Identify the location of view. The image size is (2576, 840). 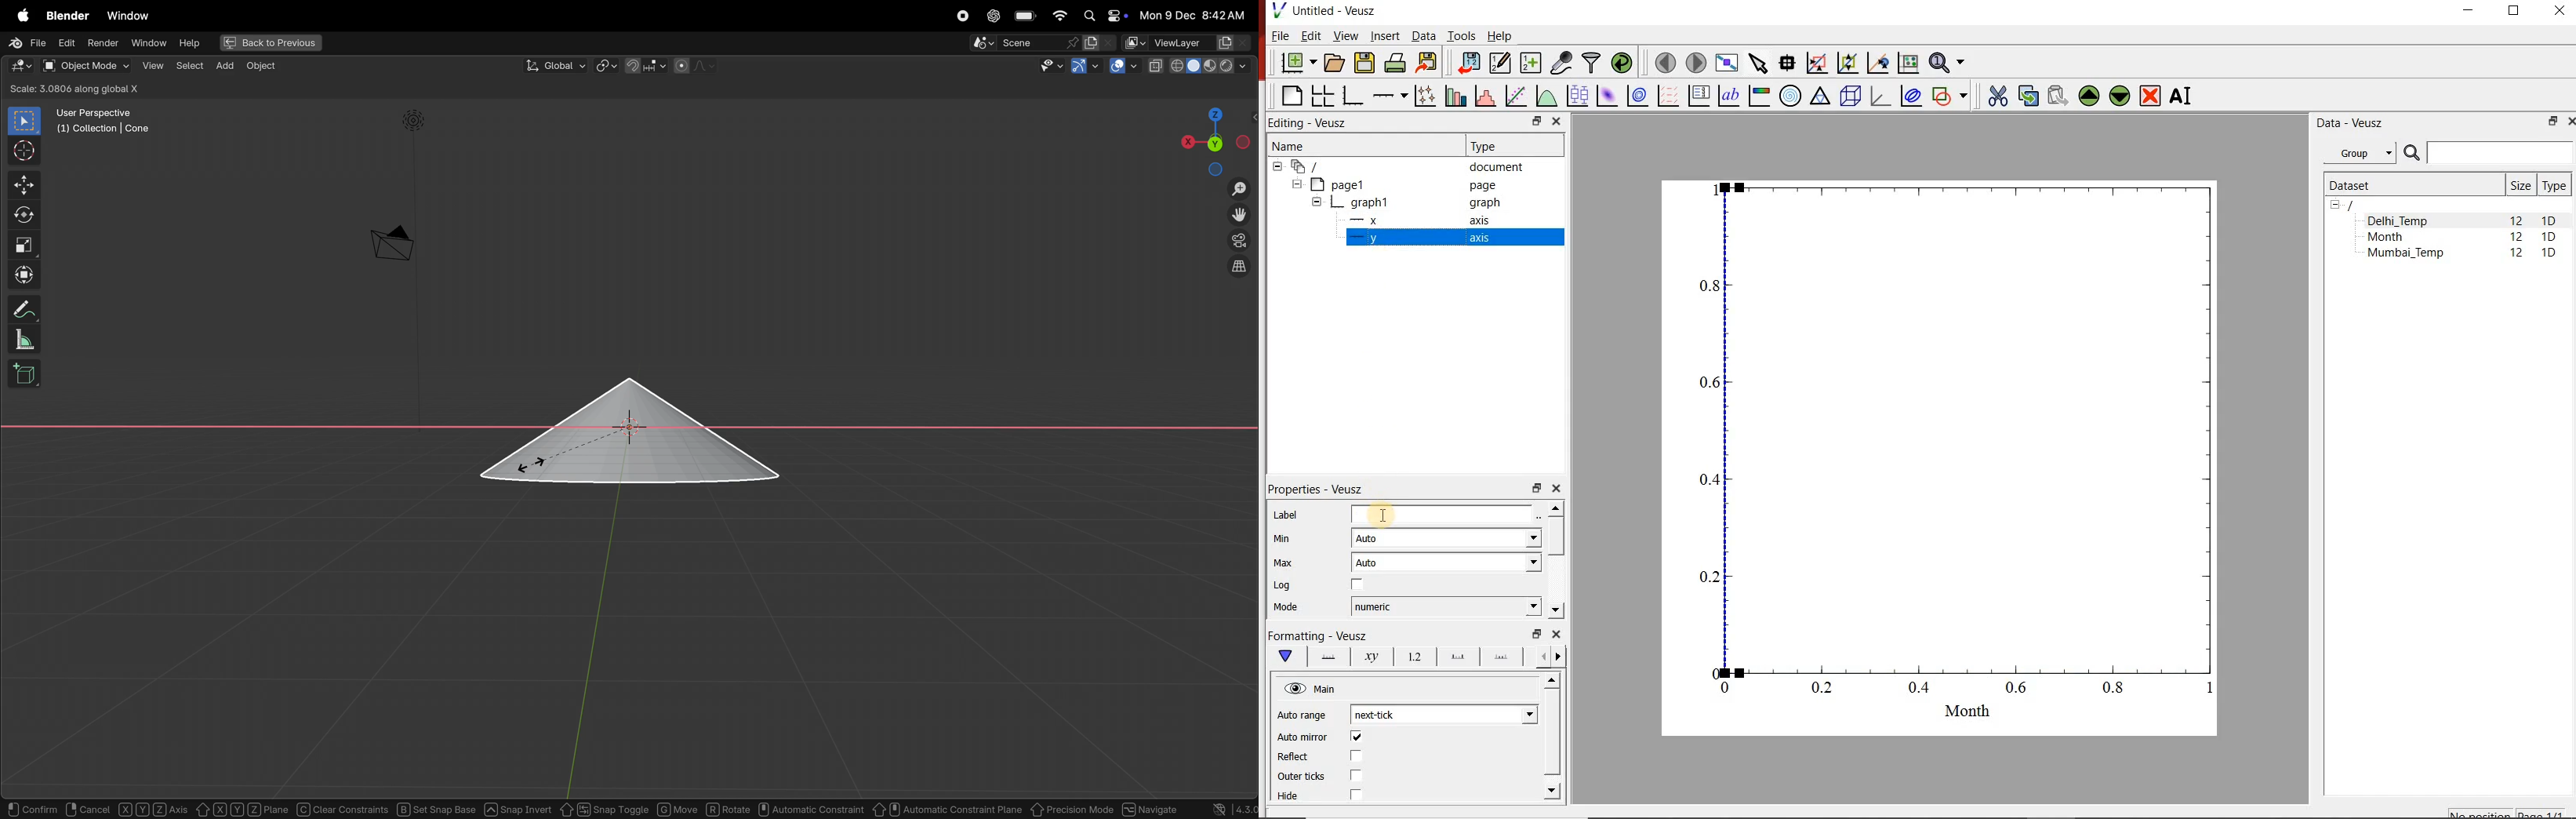
(149, 66).